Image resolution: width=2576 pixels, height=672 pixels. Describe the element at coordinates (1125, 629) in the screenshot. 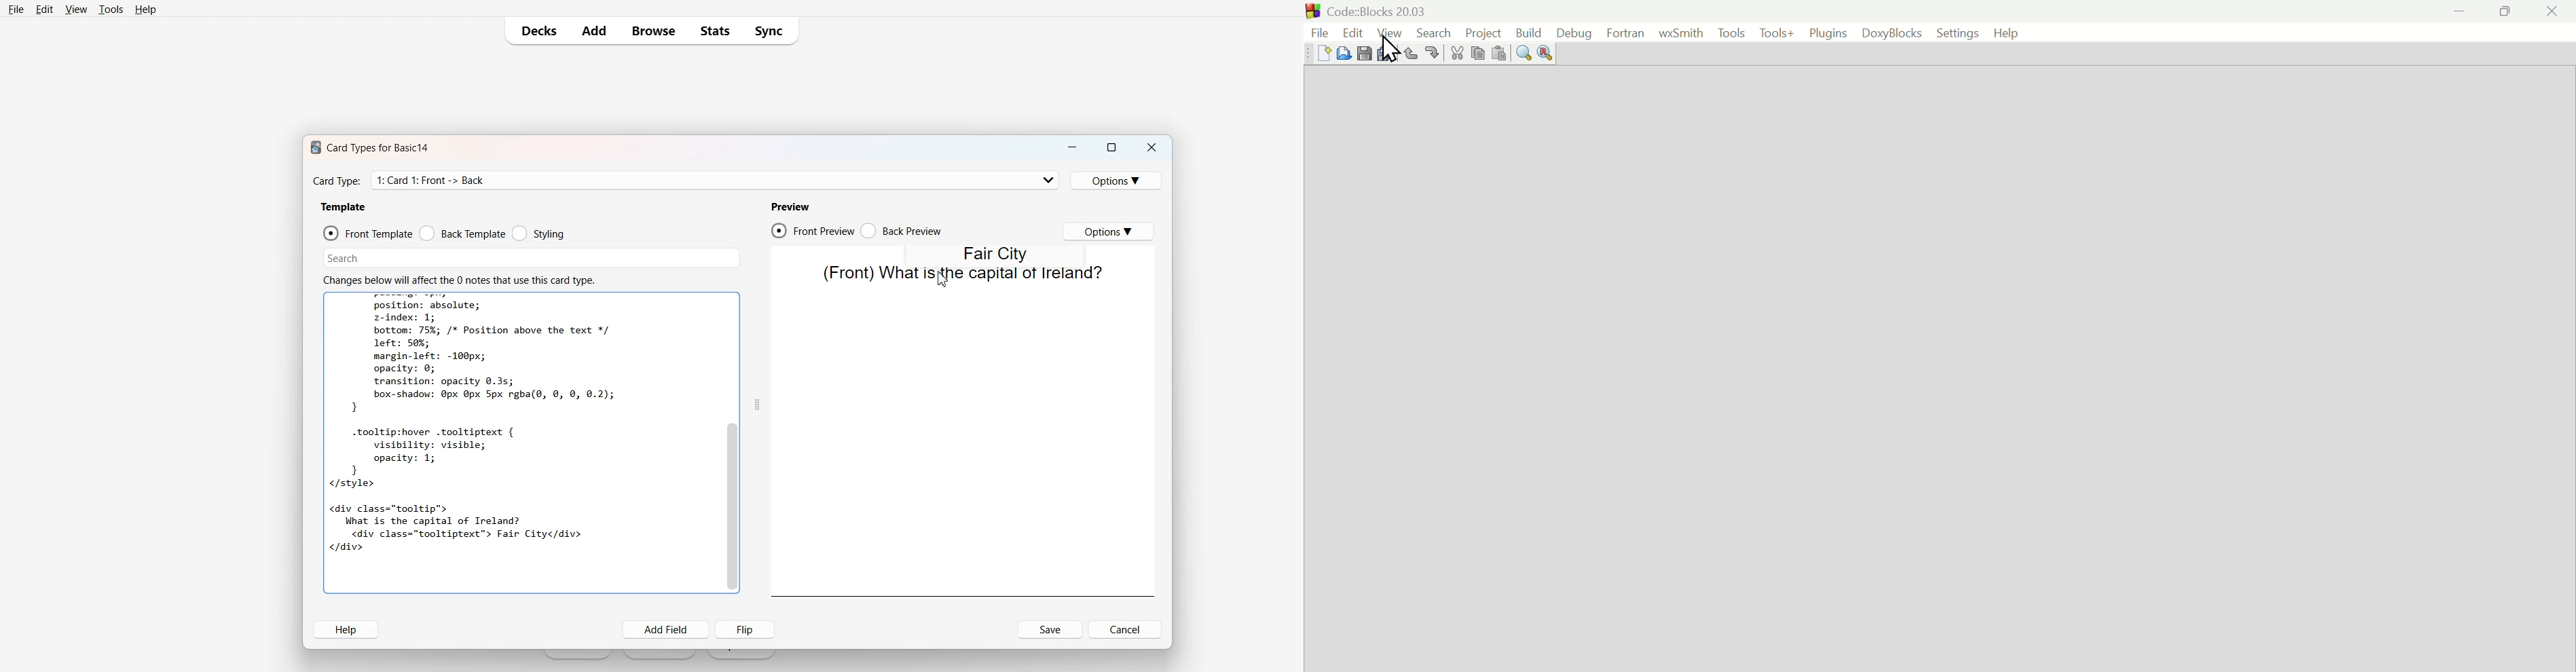

I see `Cancel` at that location.